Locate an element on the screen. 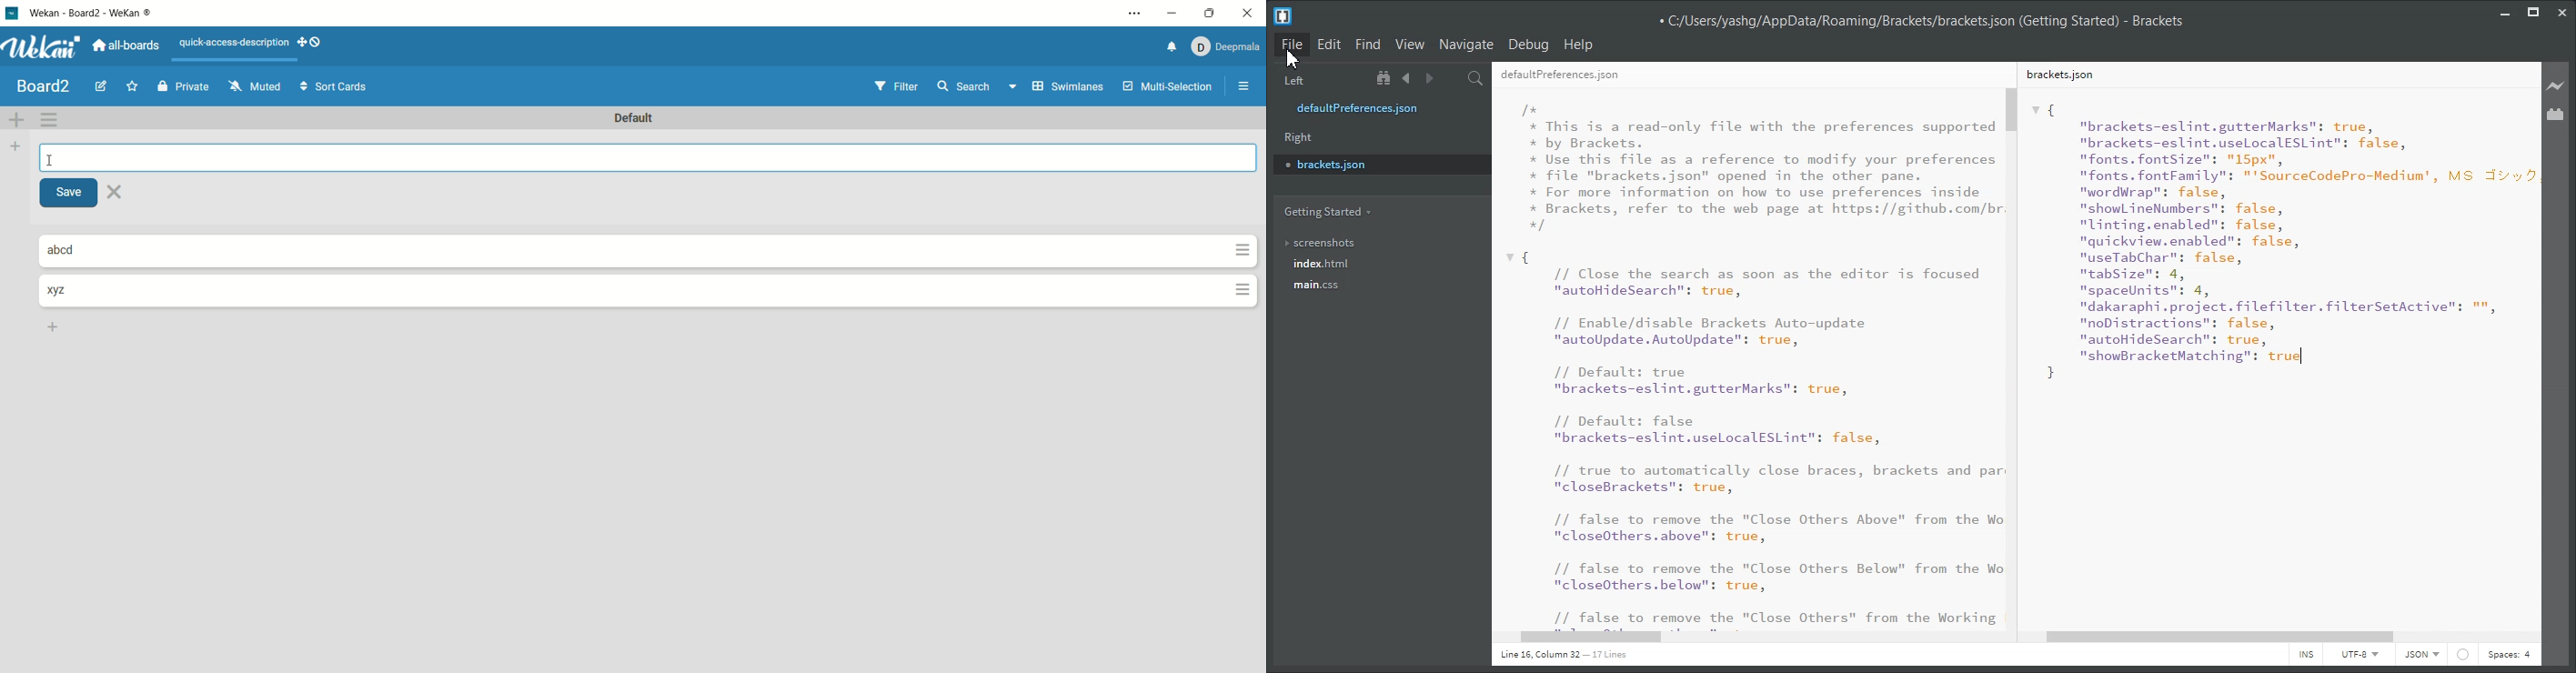 This screenshot has width=2576, height=700. minimize is located at coordinates (1174, 11).